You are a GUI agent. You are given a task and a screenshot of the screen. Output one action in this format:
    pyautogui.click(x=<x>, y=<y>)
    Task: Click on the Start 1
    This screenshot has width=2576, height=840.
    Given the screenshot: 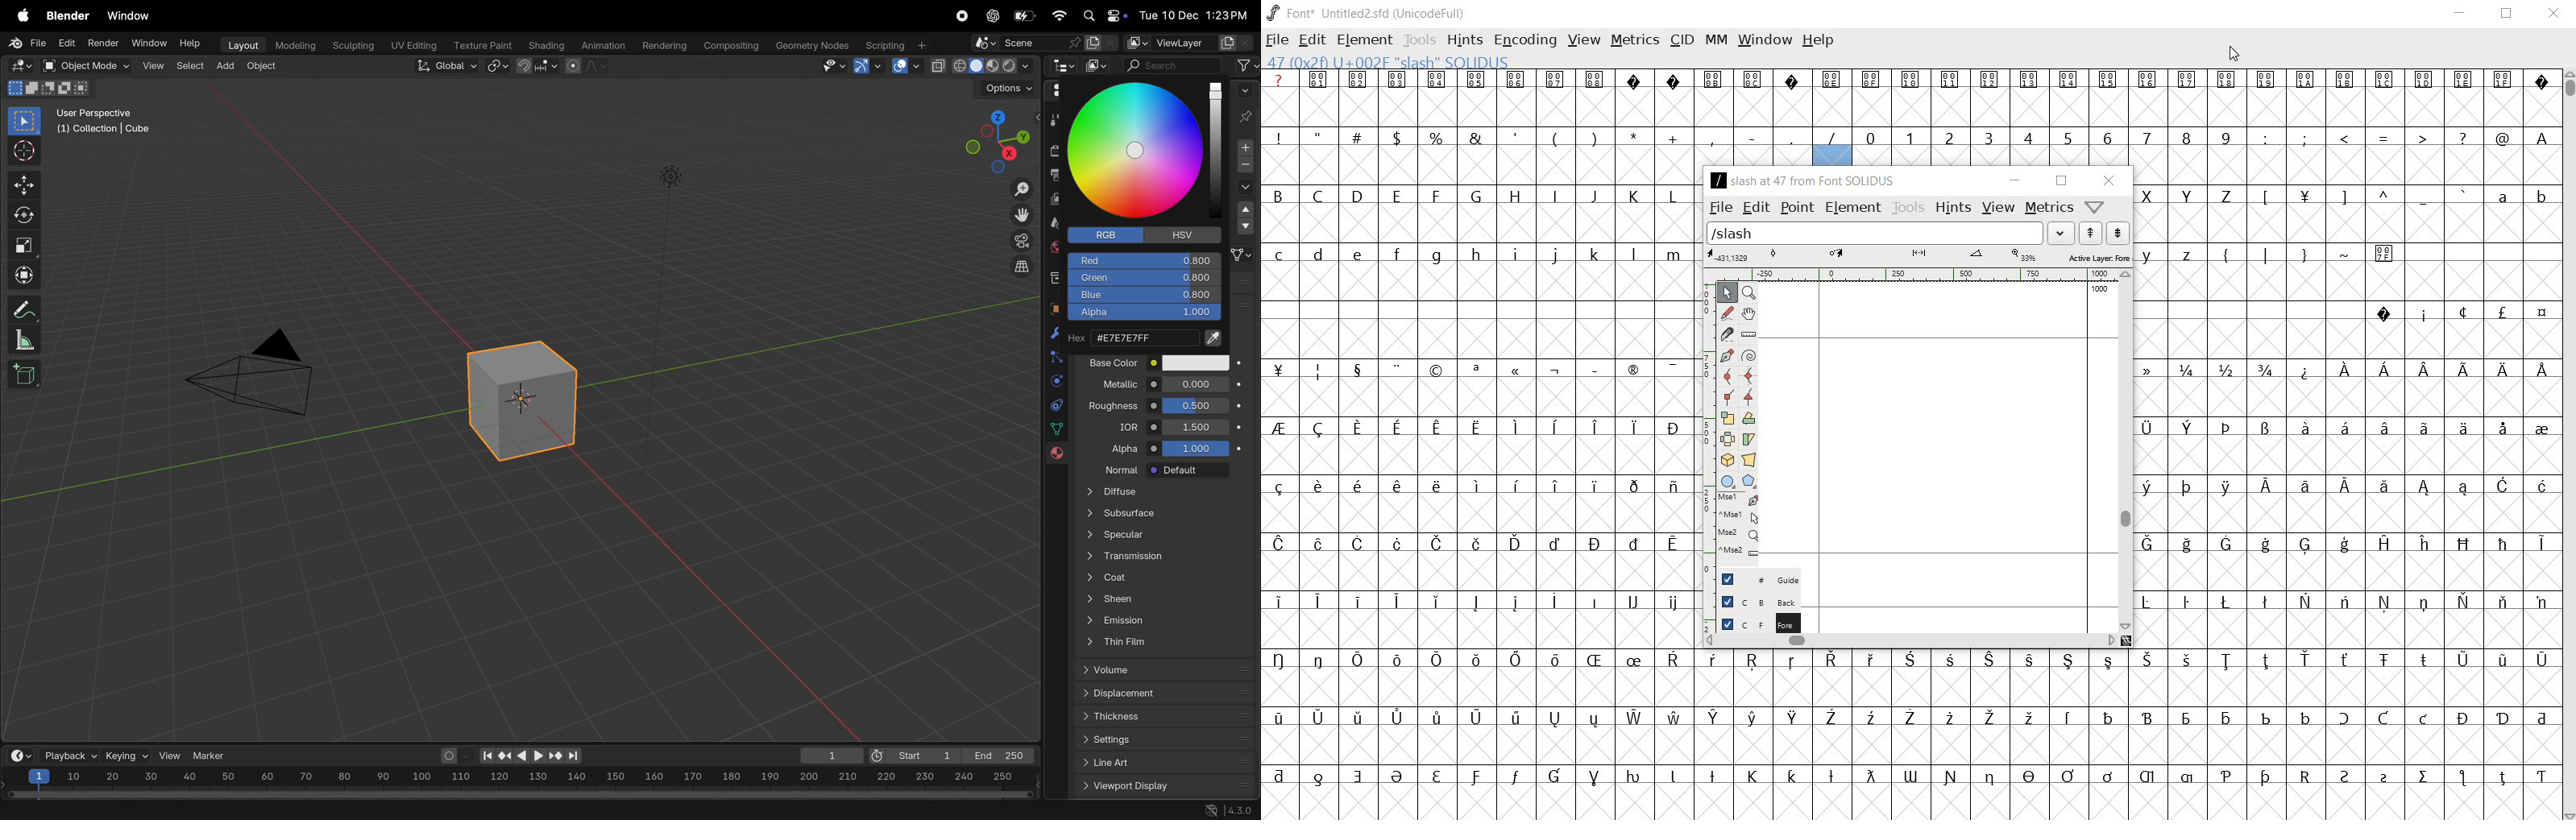 What is the action you would take?
    pyautogui.click(x=912, y=754)
    